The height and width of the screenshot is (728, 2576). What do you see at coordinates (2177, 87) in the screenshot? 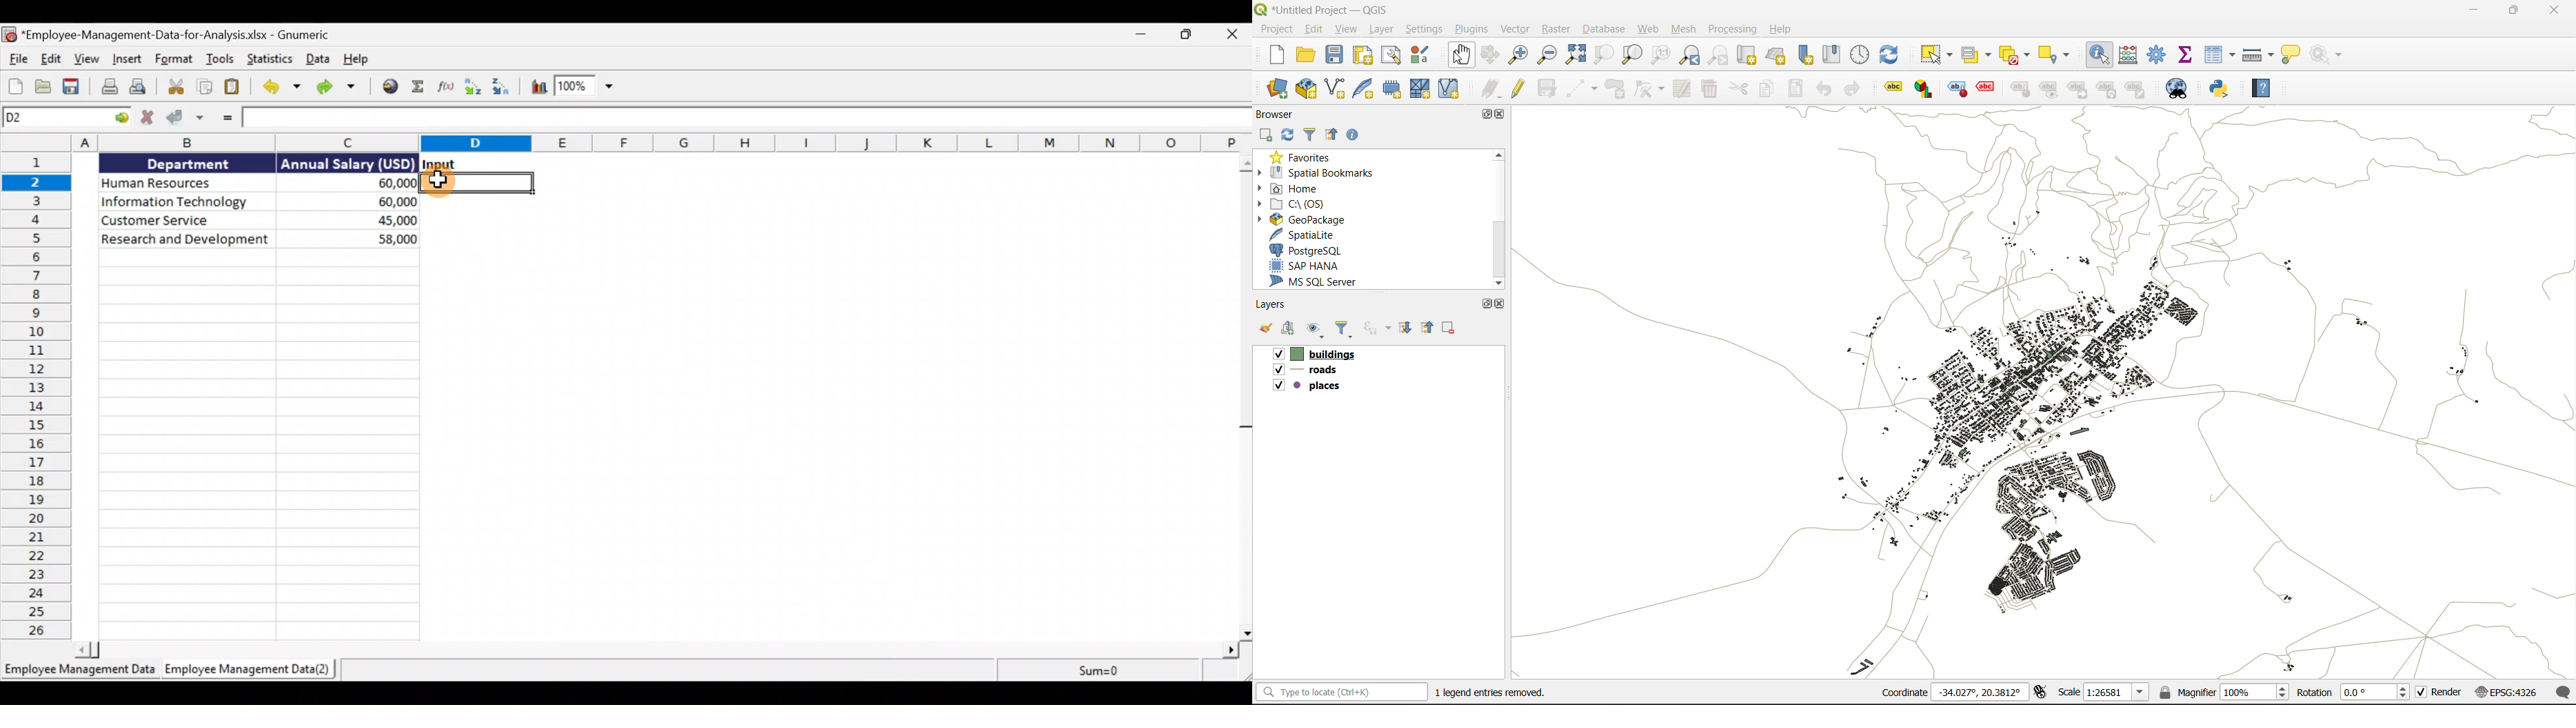
I see `metasearch` at bounding box center [2177, 87].